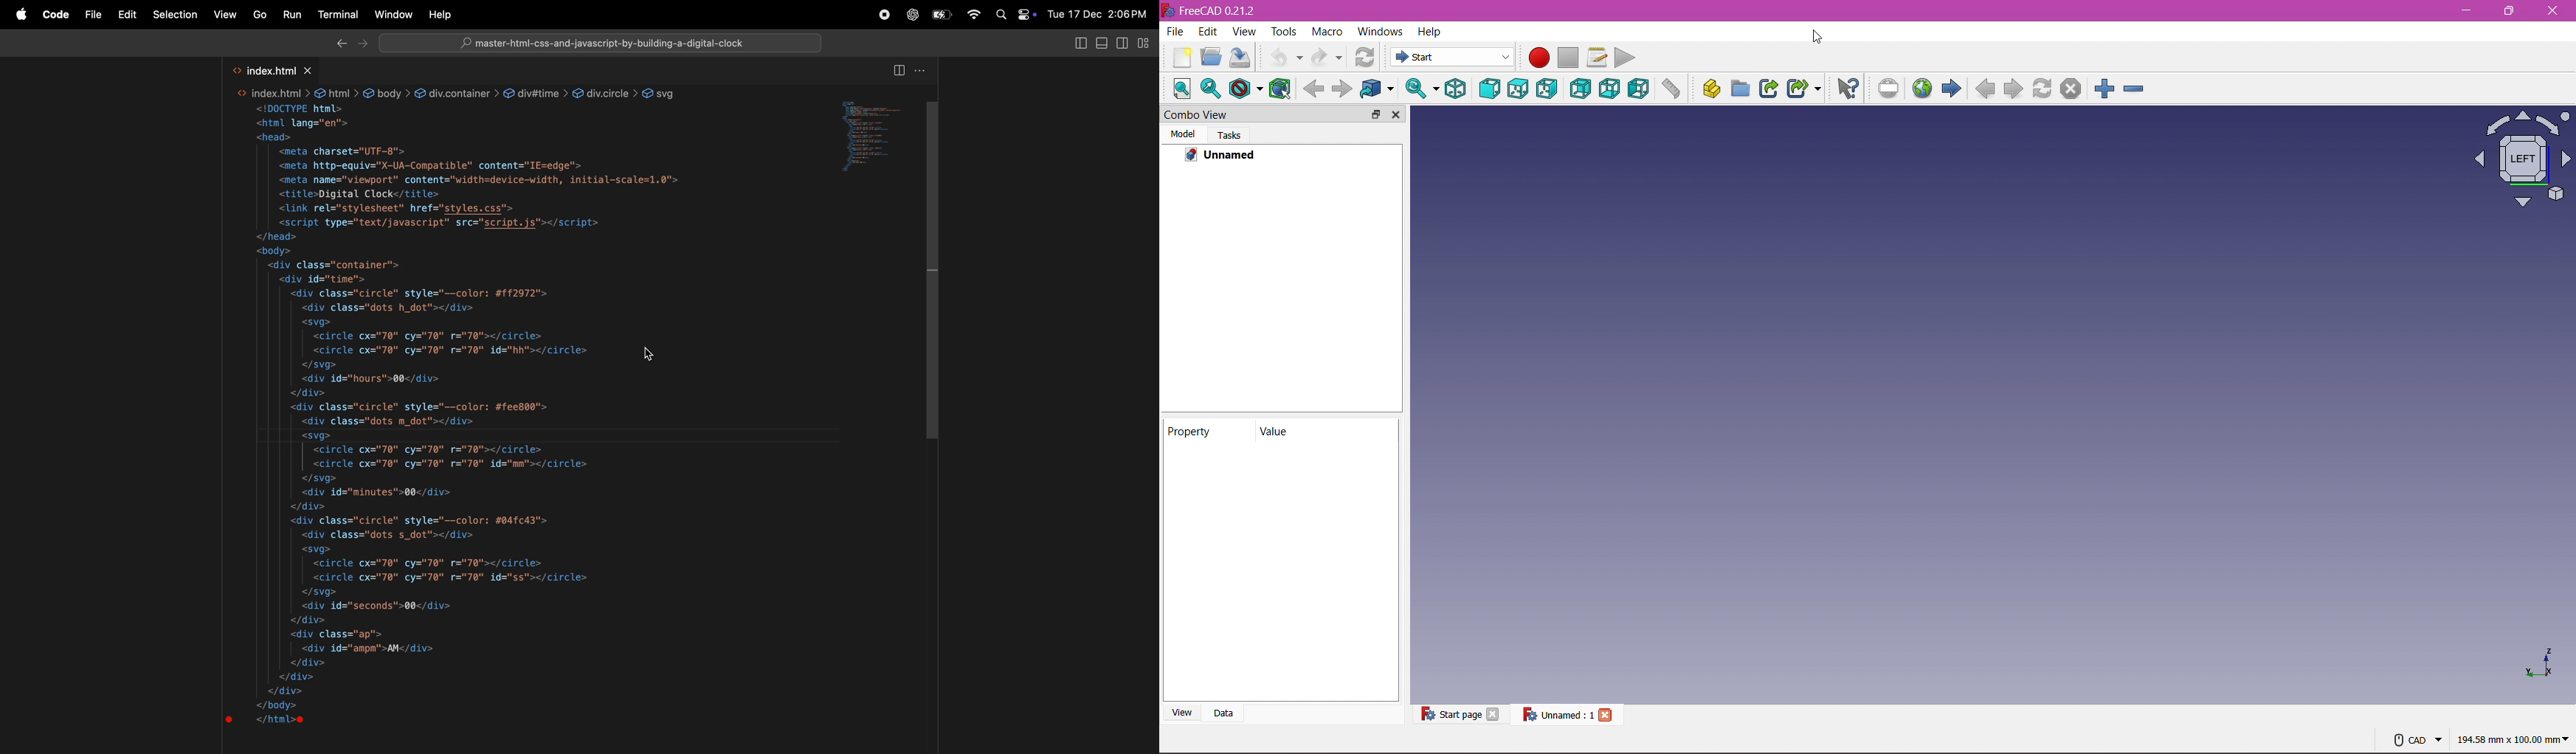 The image size is (2576, 756). I want to click on freecad021.2, so click(1222, 11).